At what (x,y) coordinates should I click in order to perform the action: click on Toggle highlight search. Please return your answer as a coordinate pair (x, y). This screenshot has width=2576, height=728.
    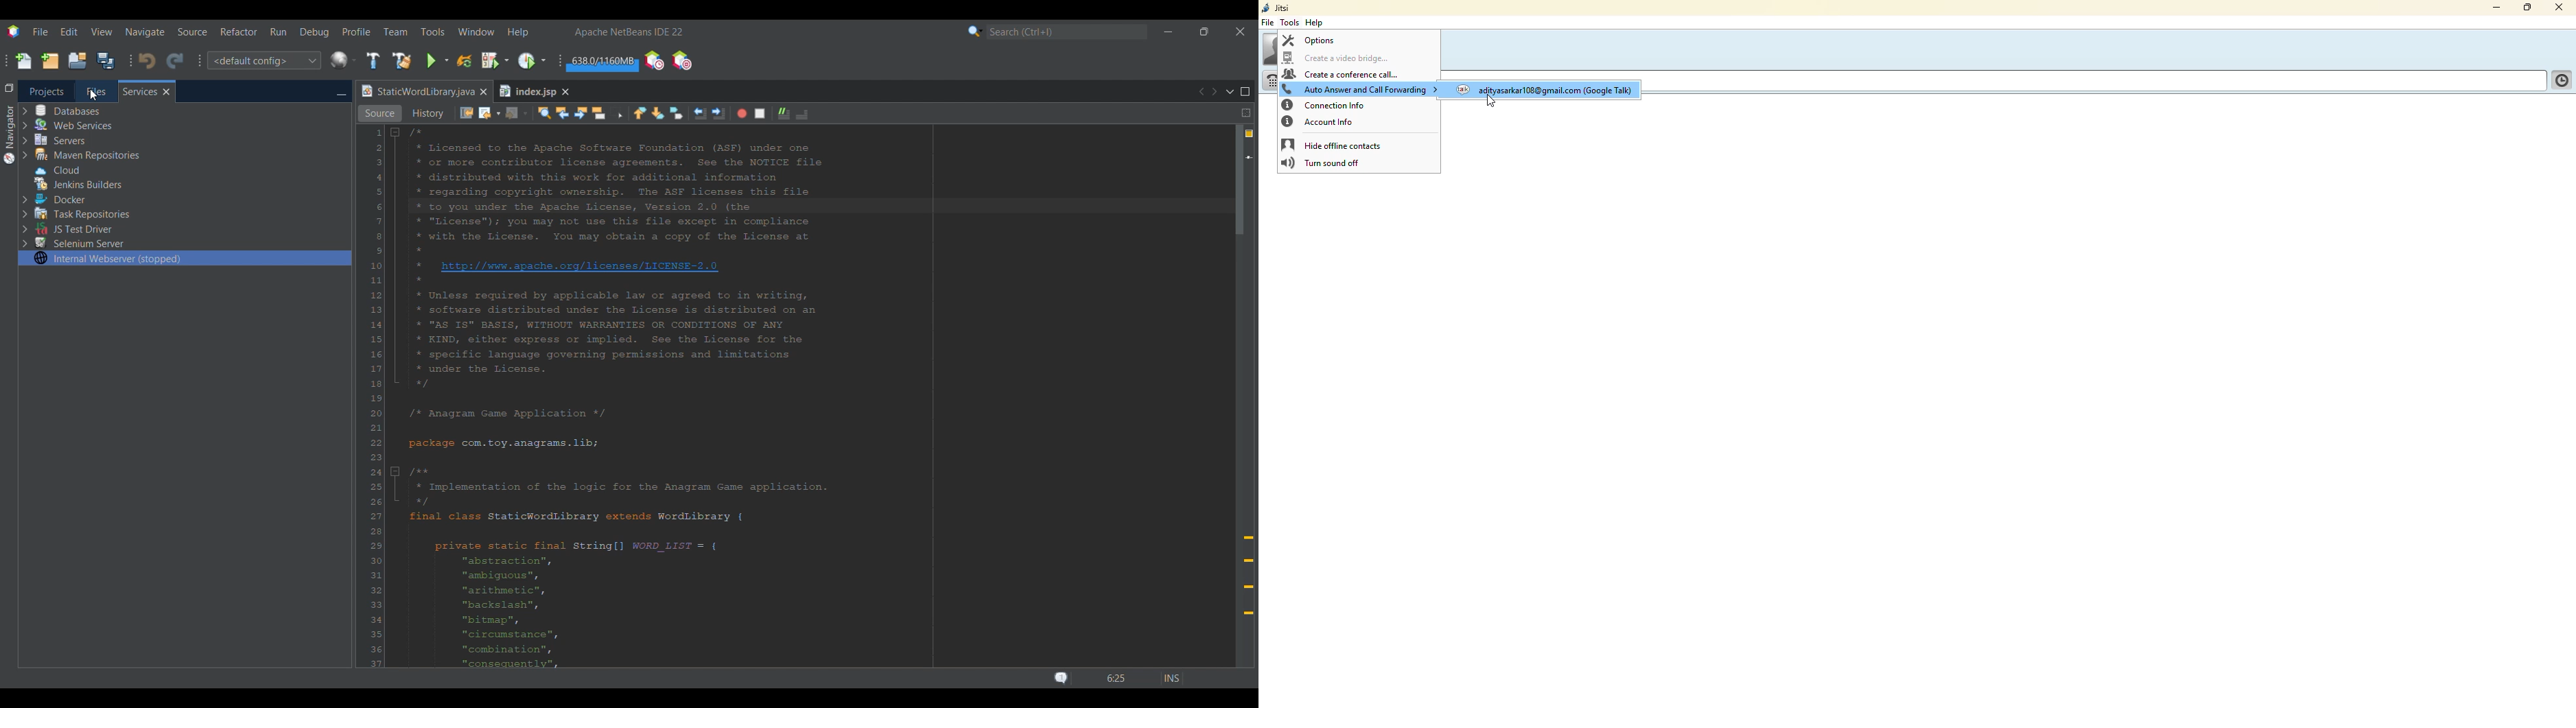
    Looking at the image, I should click on (599, 113).